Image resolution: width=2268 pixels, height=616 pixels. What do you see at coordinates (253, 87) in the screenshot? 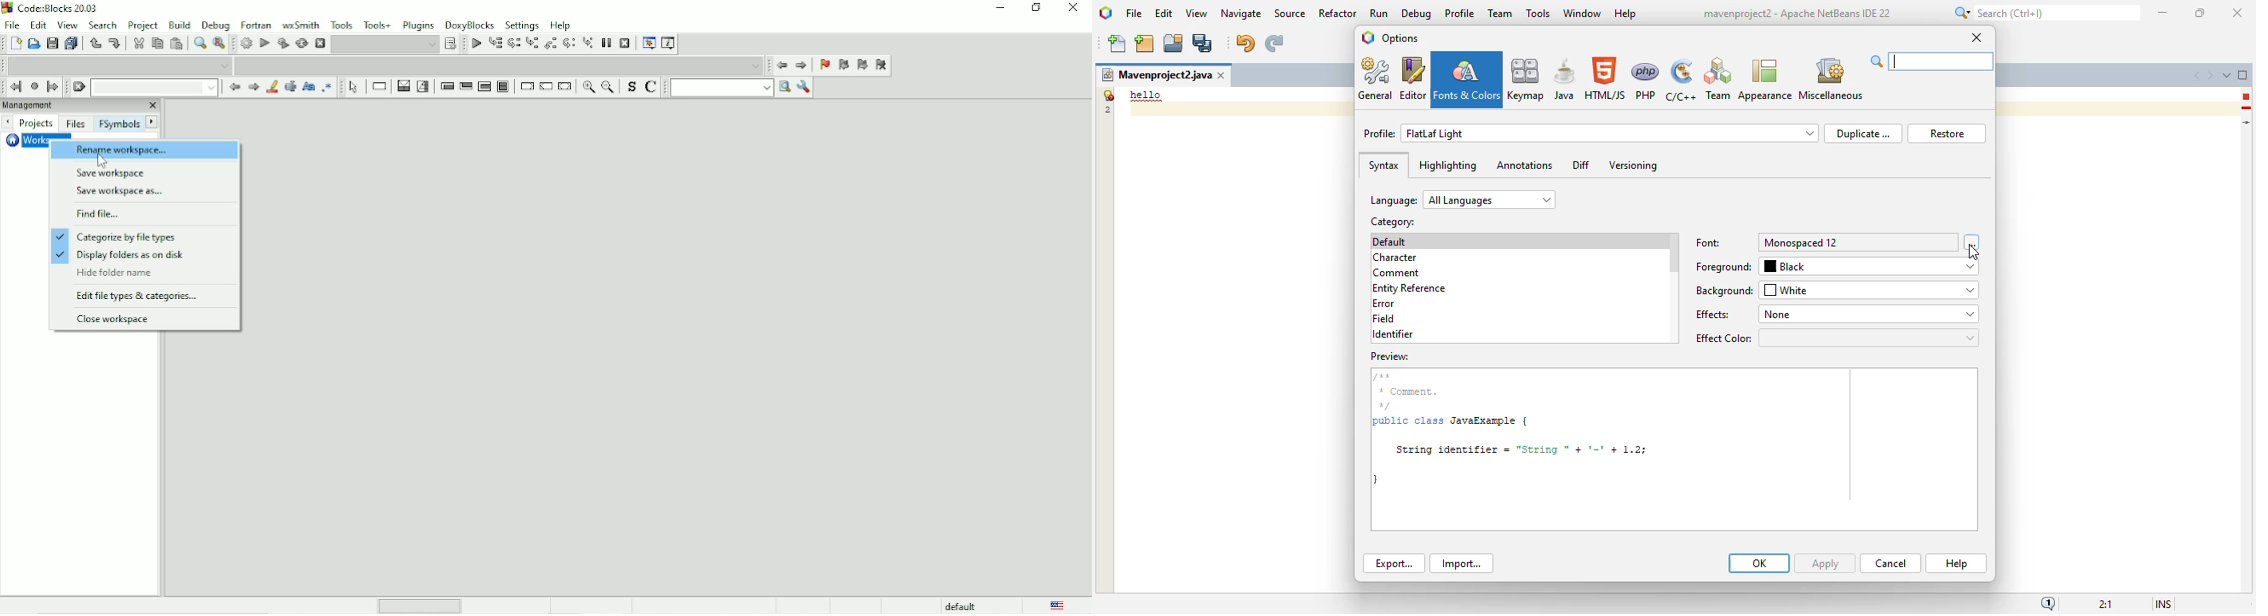
I see `Next` at bounding box center [253, 87].